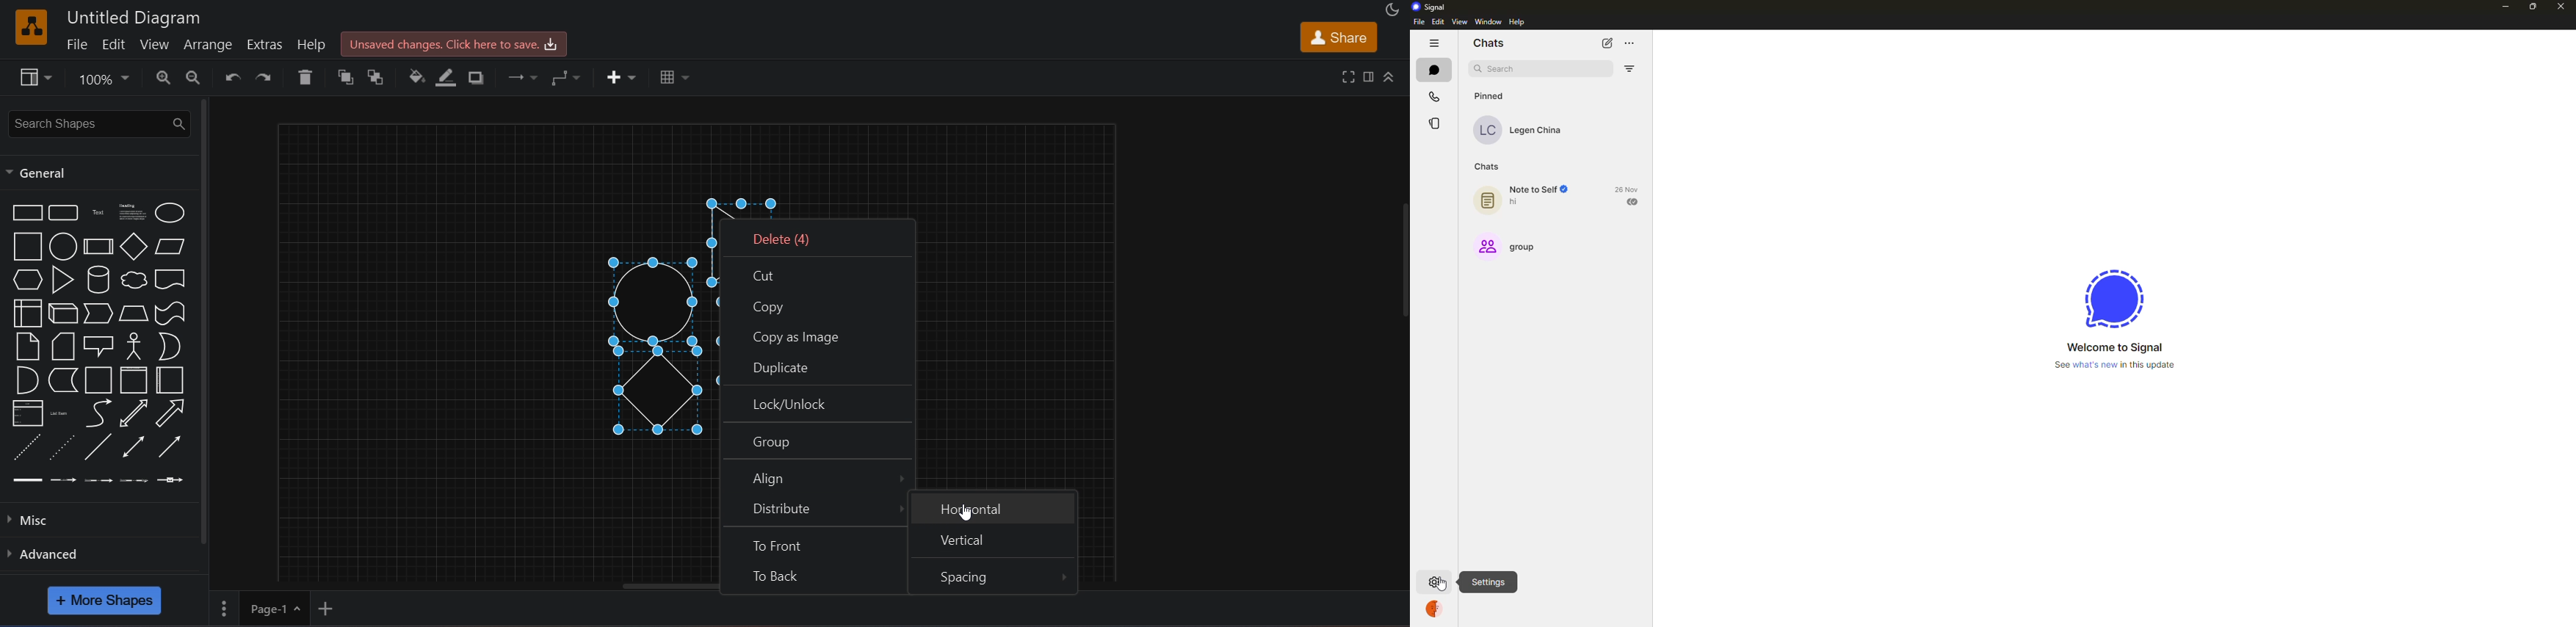  I want to click on group, so click(817, 441).